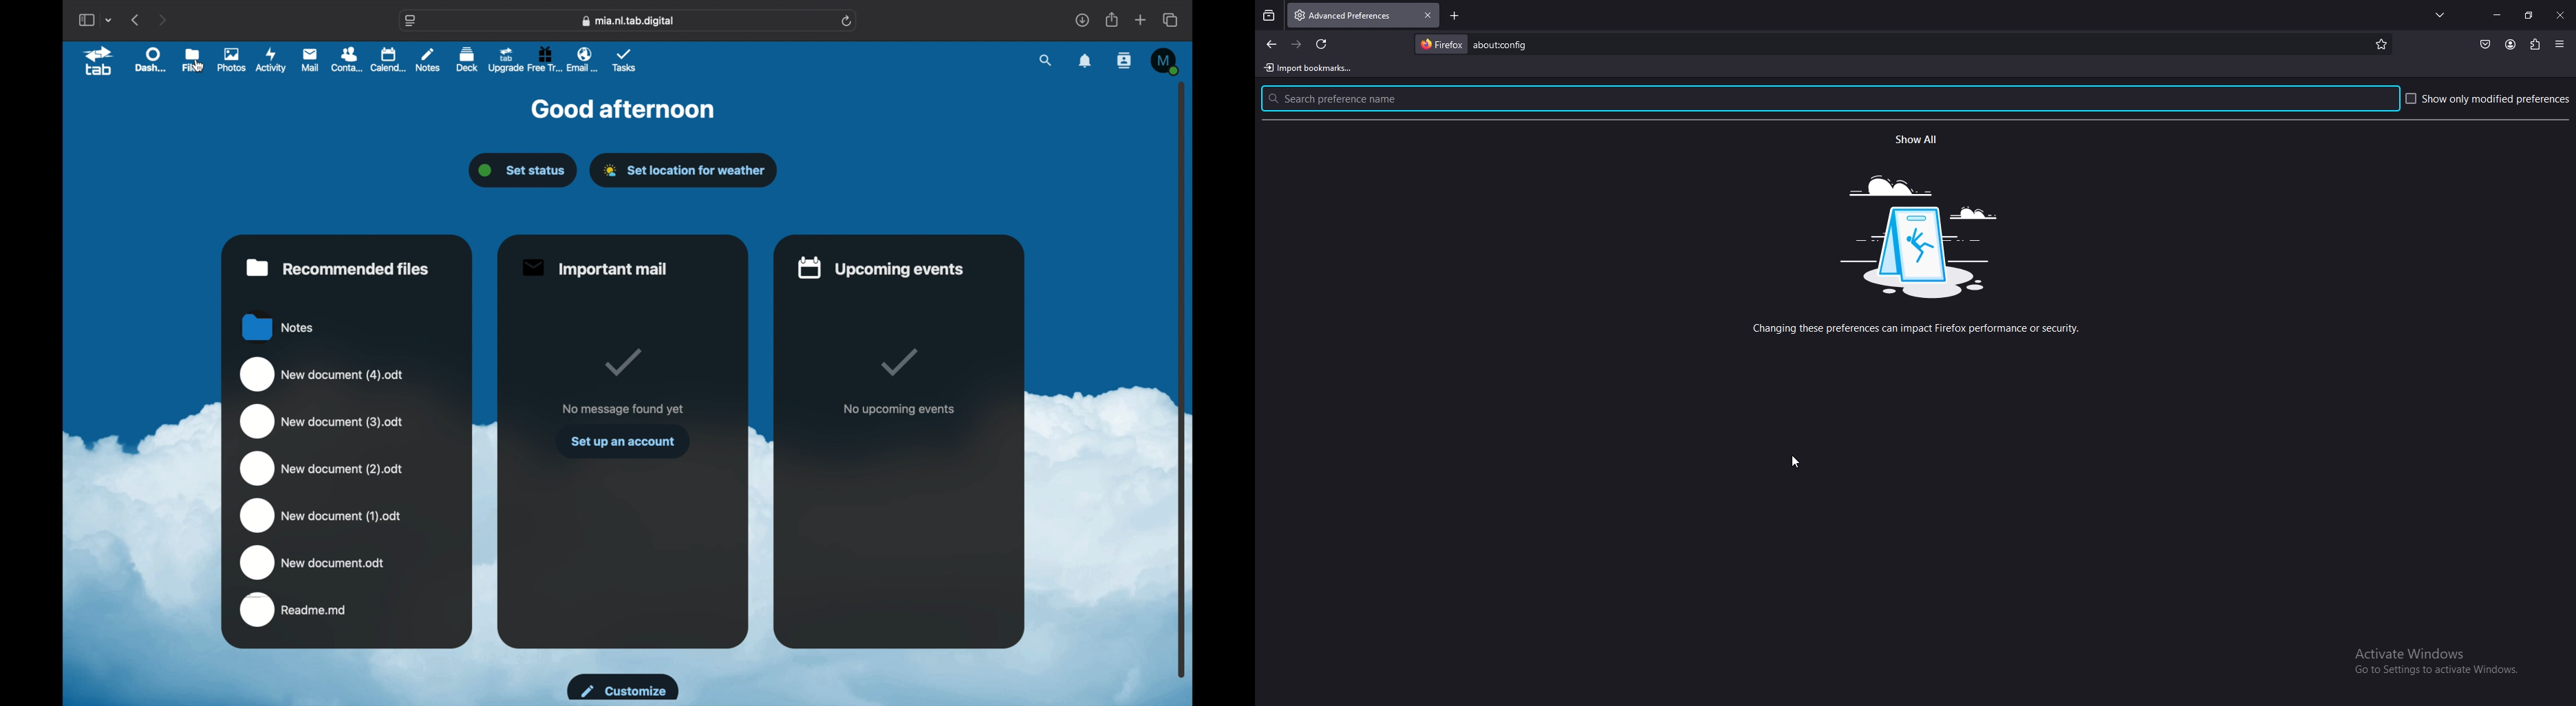 This screenshot has width=2576, height=728. Describe the element at coordinates (1046, 60) in the screenshot. I see `search` at that location.